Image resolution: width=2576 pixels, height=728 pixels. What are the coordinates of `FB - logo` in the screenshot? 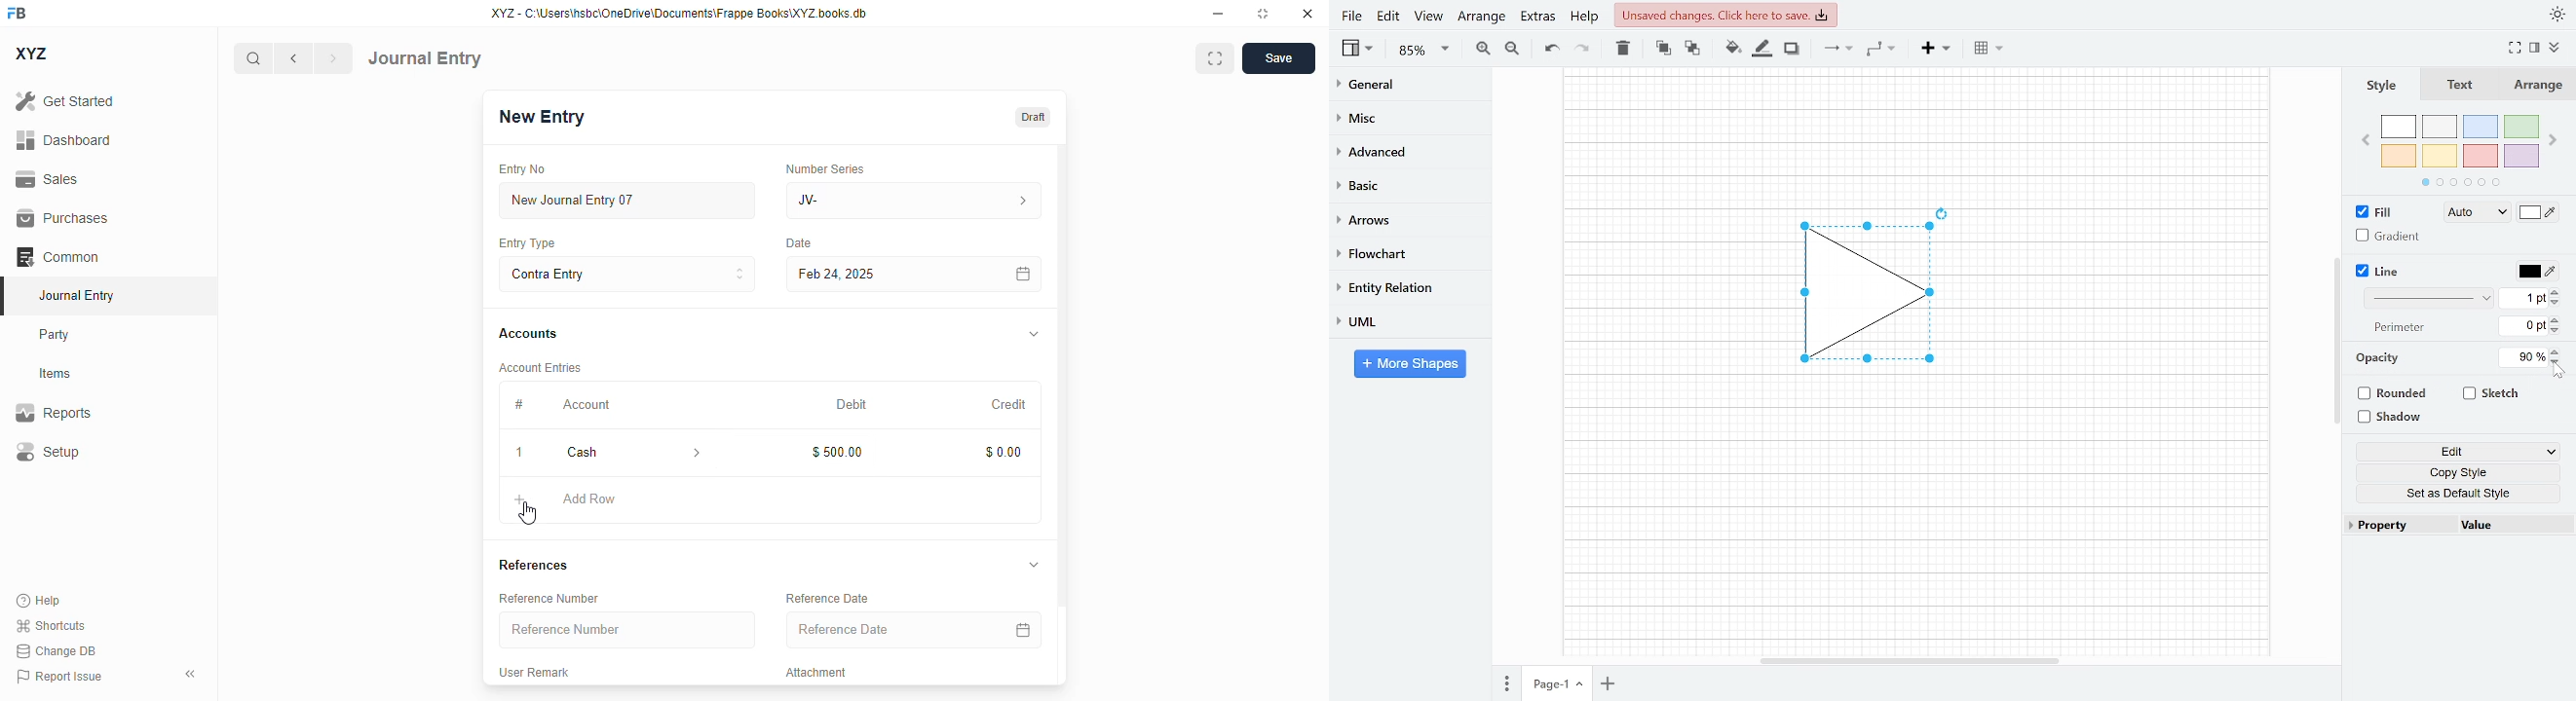 It's located at (17, 13).